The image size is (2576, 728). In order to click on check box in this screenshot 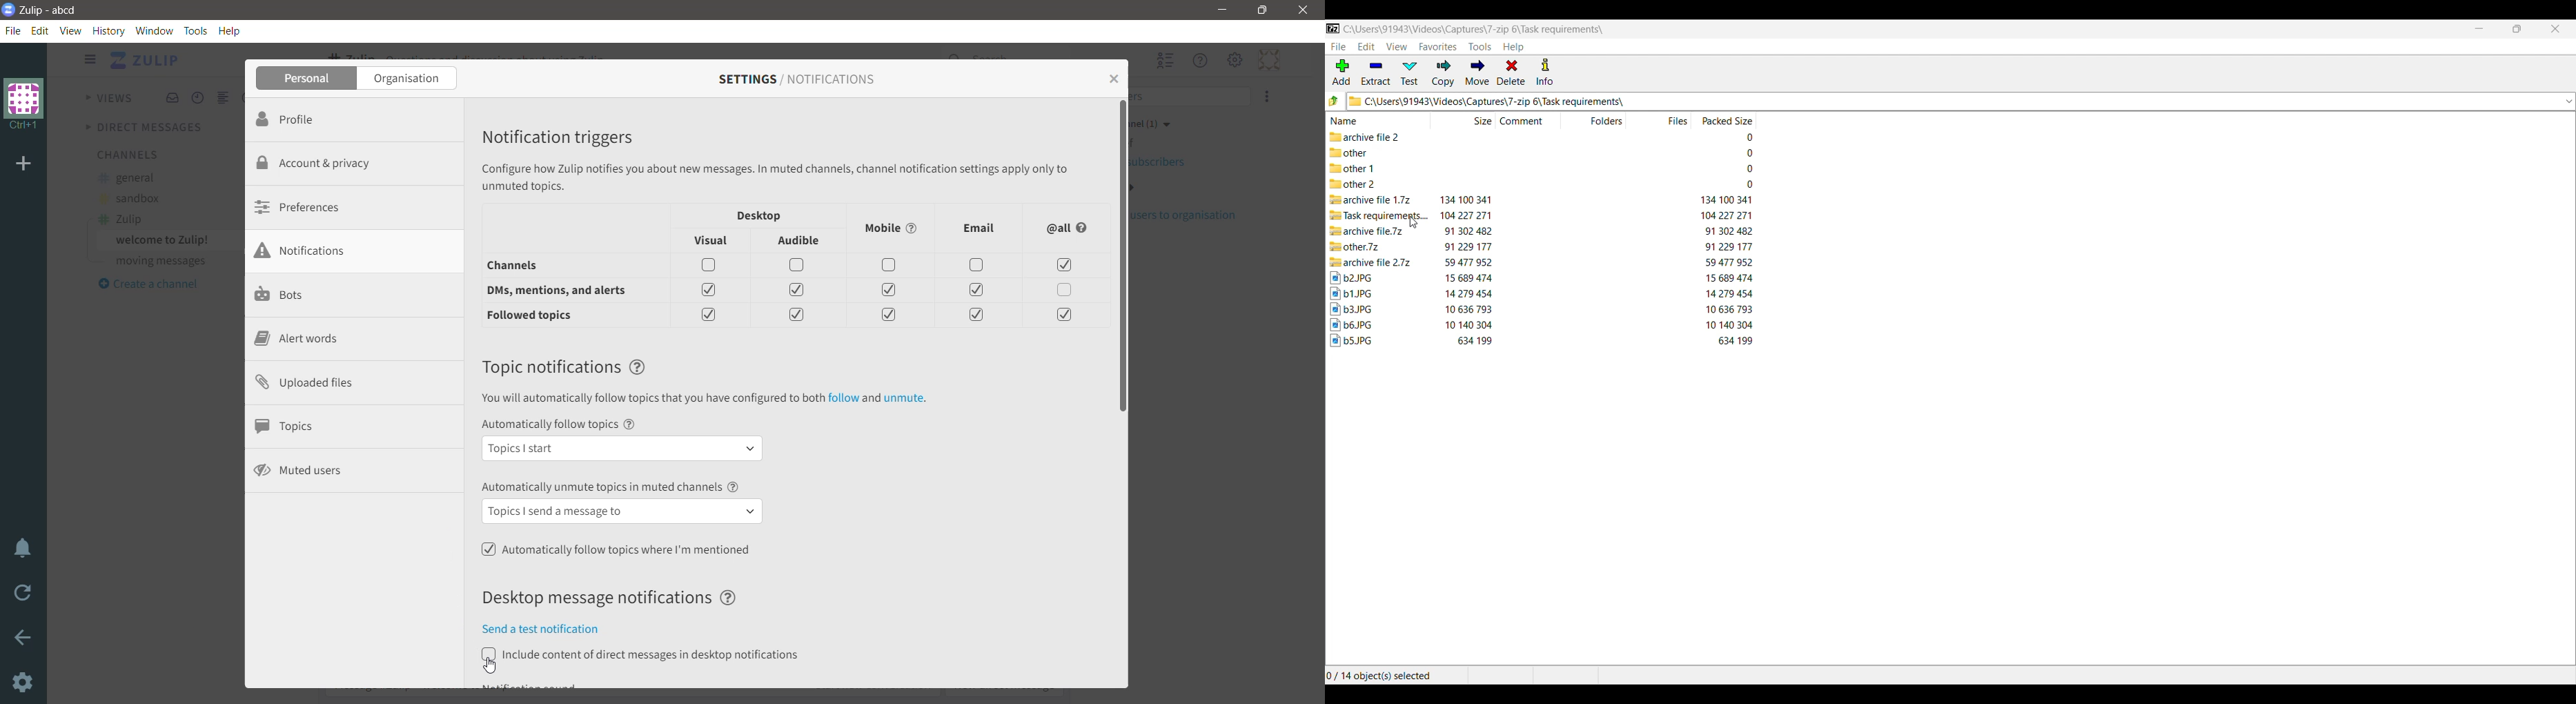, I will do `click(890, 292)`.